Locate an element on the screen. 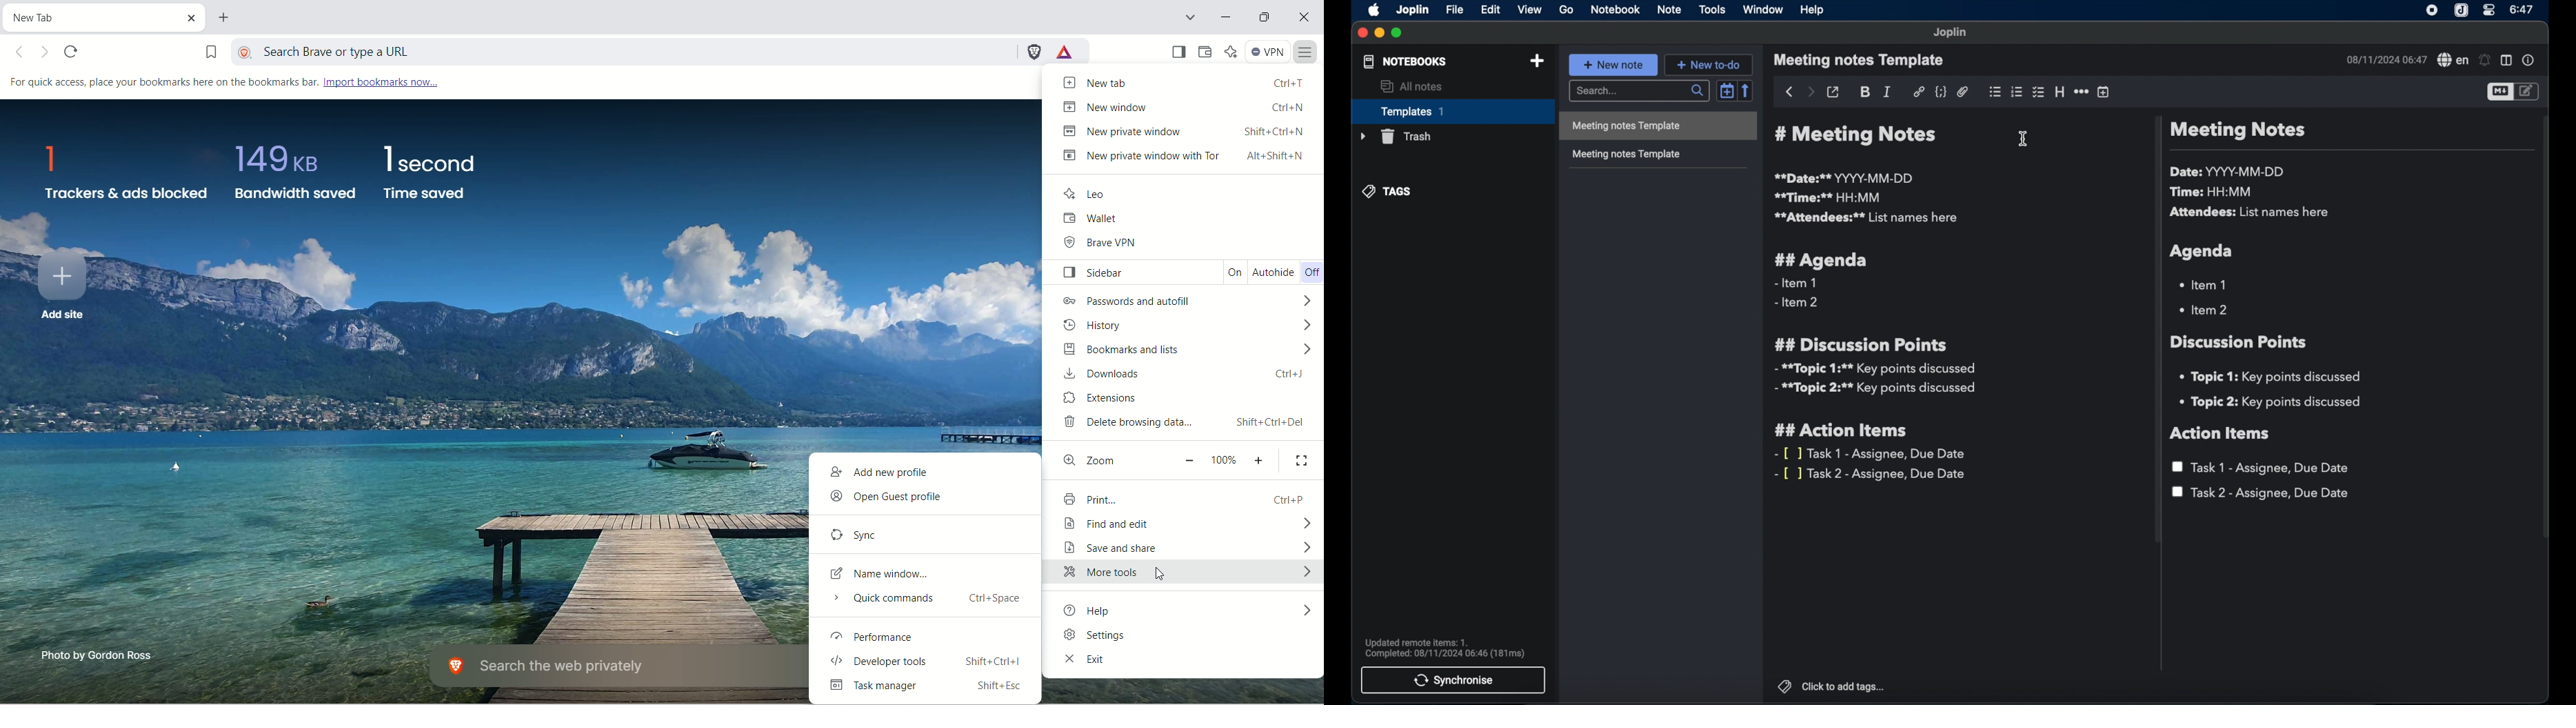  Joplin is located at coordinates (1412, 9).